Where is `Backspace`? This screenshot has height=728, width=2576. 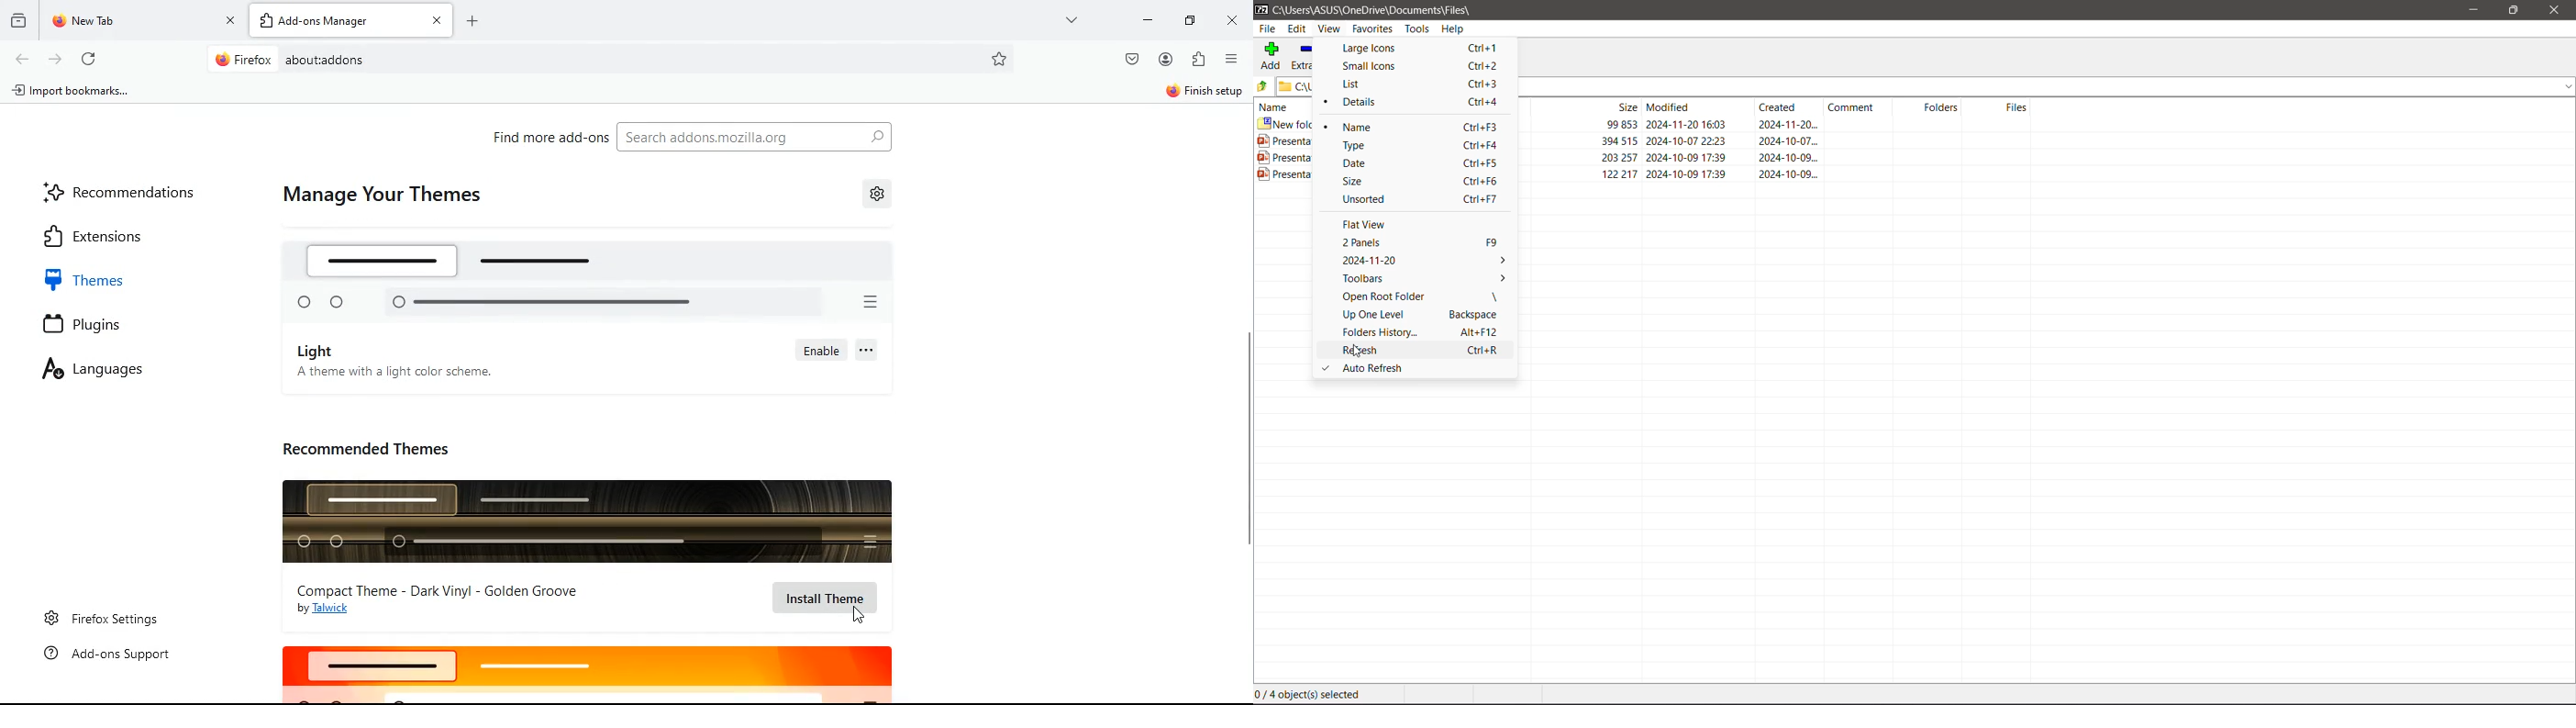 Backspace is located at coordinates (1477, 314).